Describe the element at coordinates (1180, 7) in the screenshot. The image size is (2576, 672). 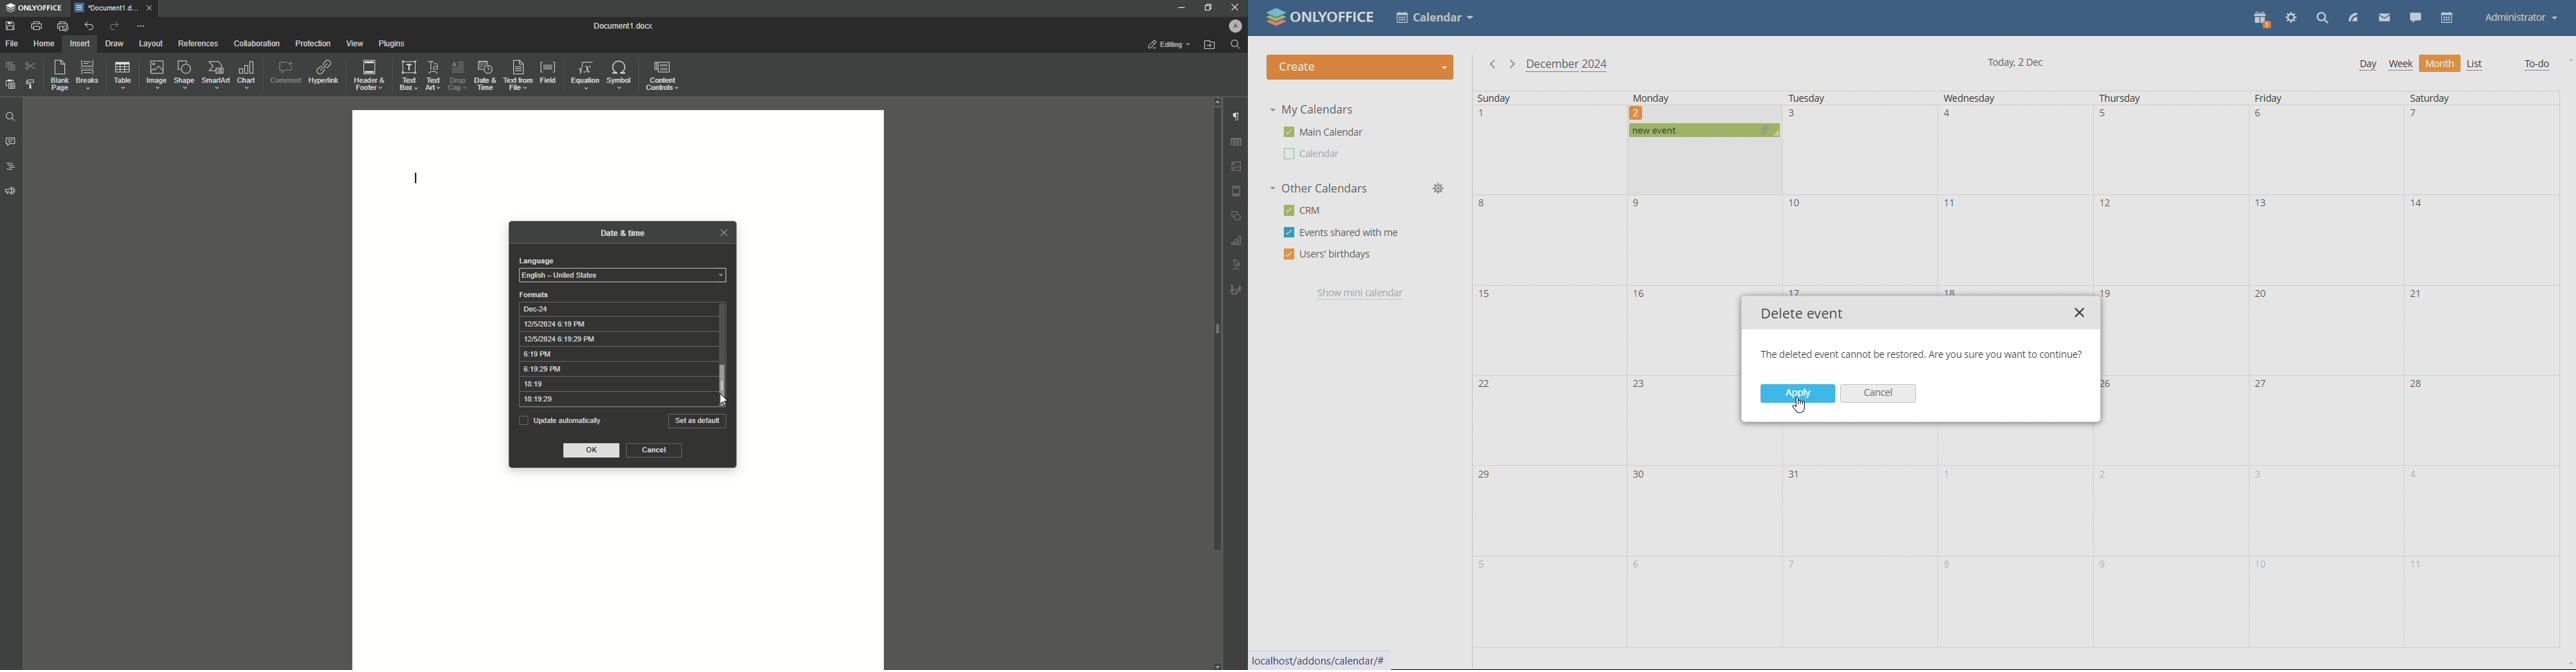
I see `Minimize` at that location.